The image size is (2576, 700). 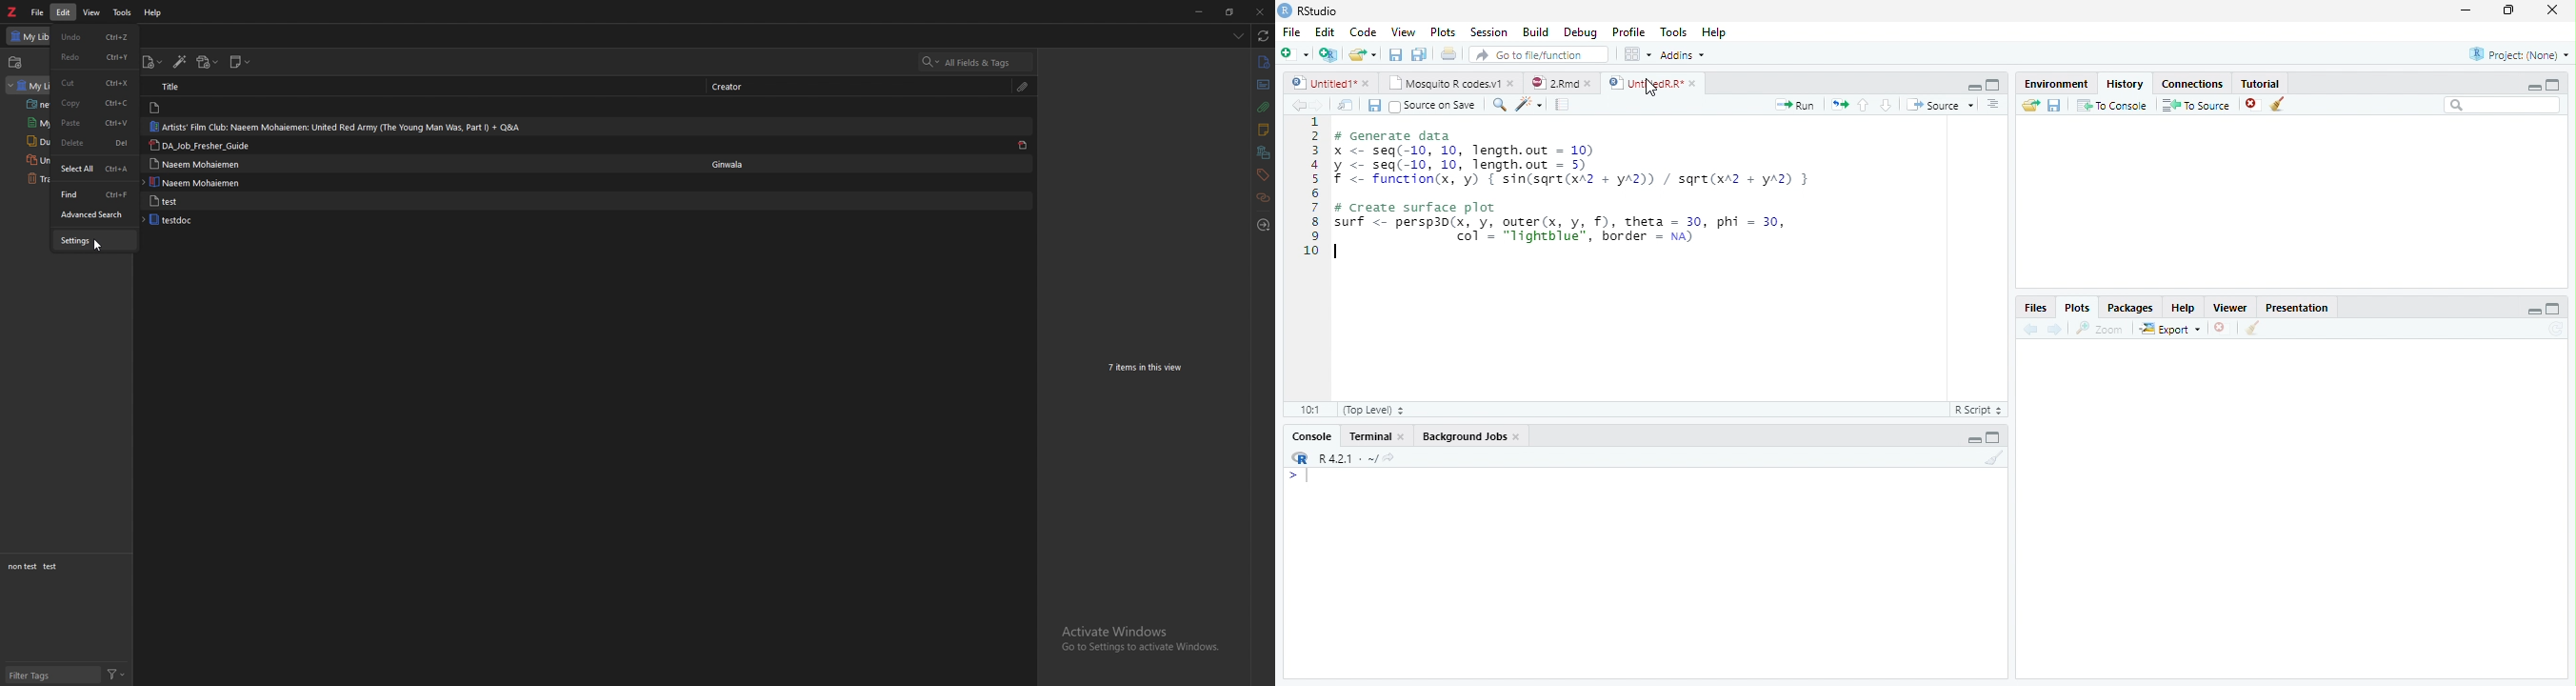 What do you see at coordinates (2099, 329) in the screenshot?
I see `Zoom` at bounding box center [2099, 329].